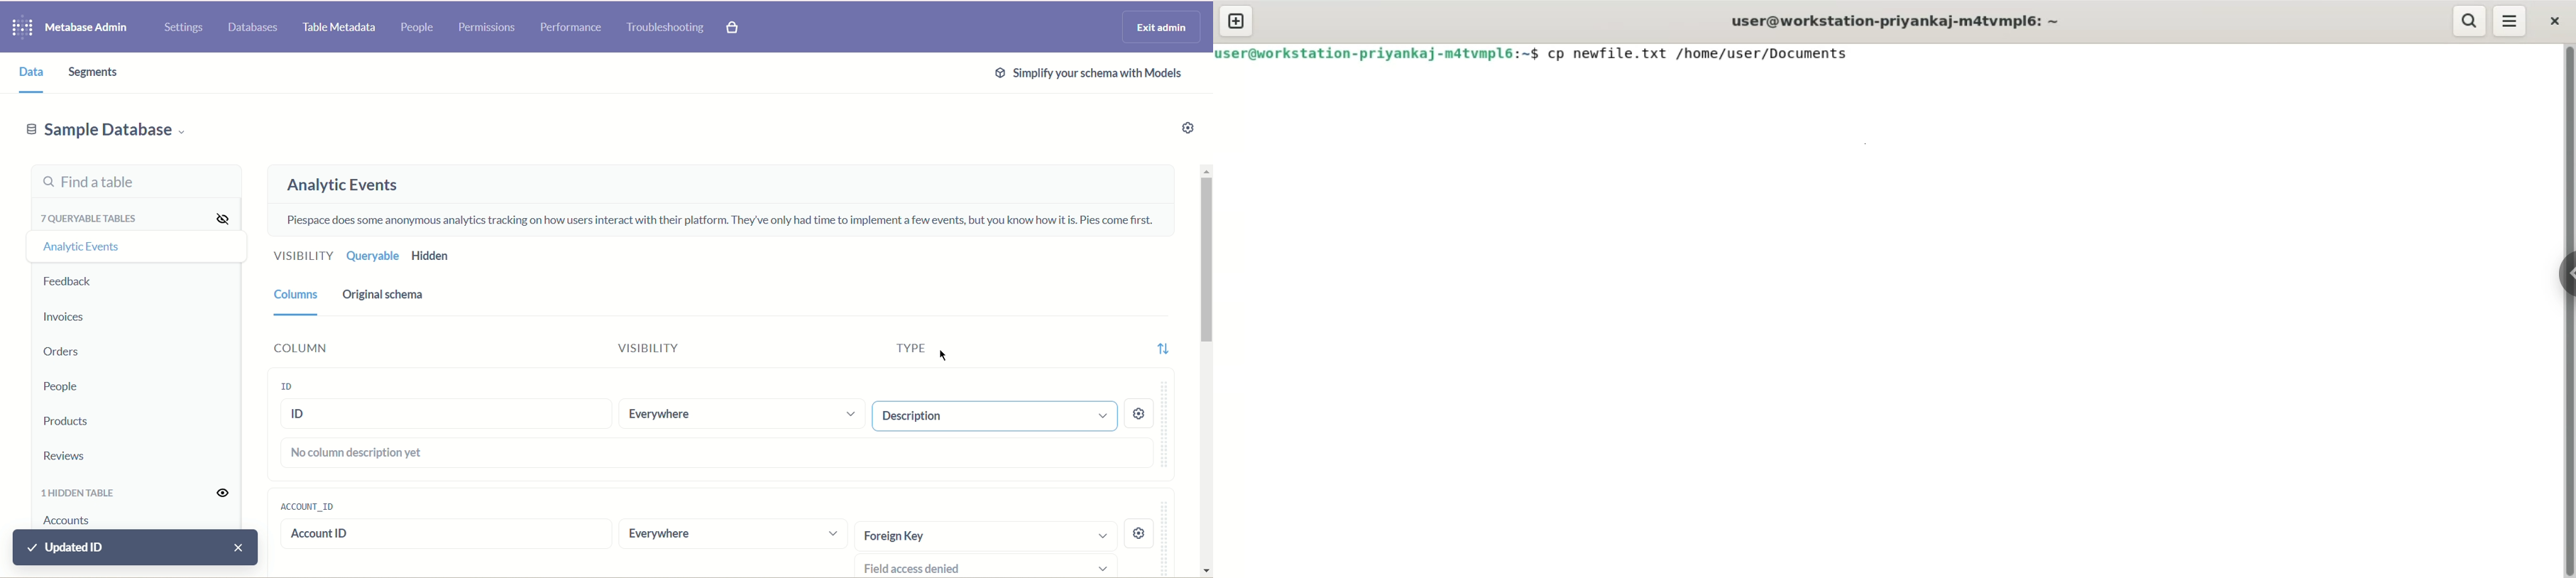  What do you see at coordinates (64, 317) in the screenshot?
I see `invoices` at bounding box center [64, 317].